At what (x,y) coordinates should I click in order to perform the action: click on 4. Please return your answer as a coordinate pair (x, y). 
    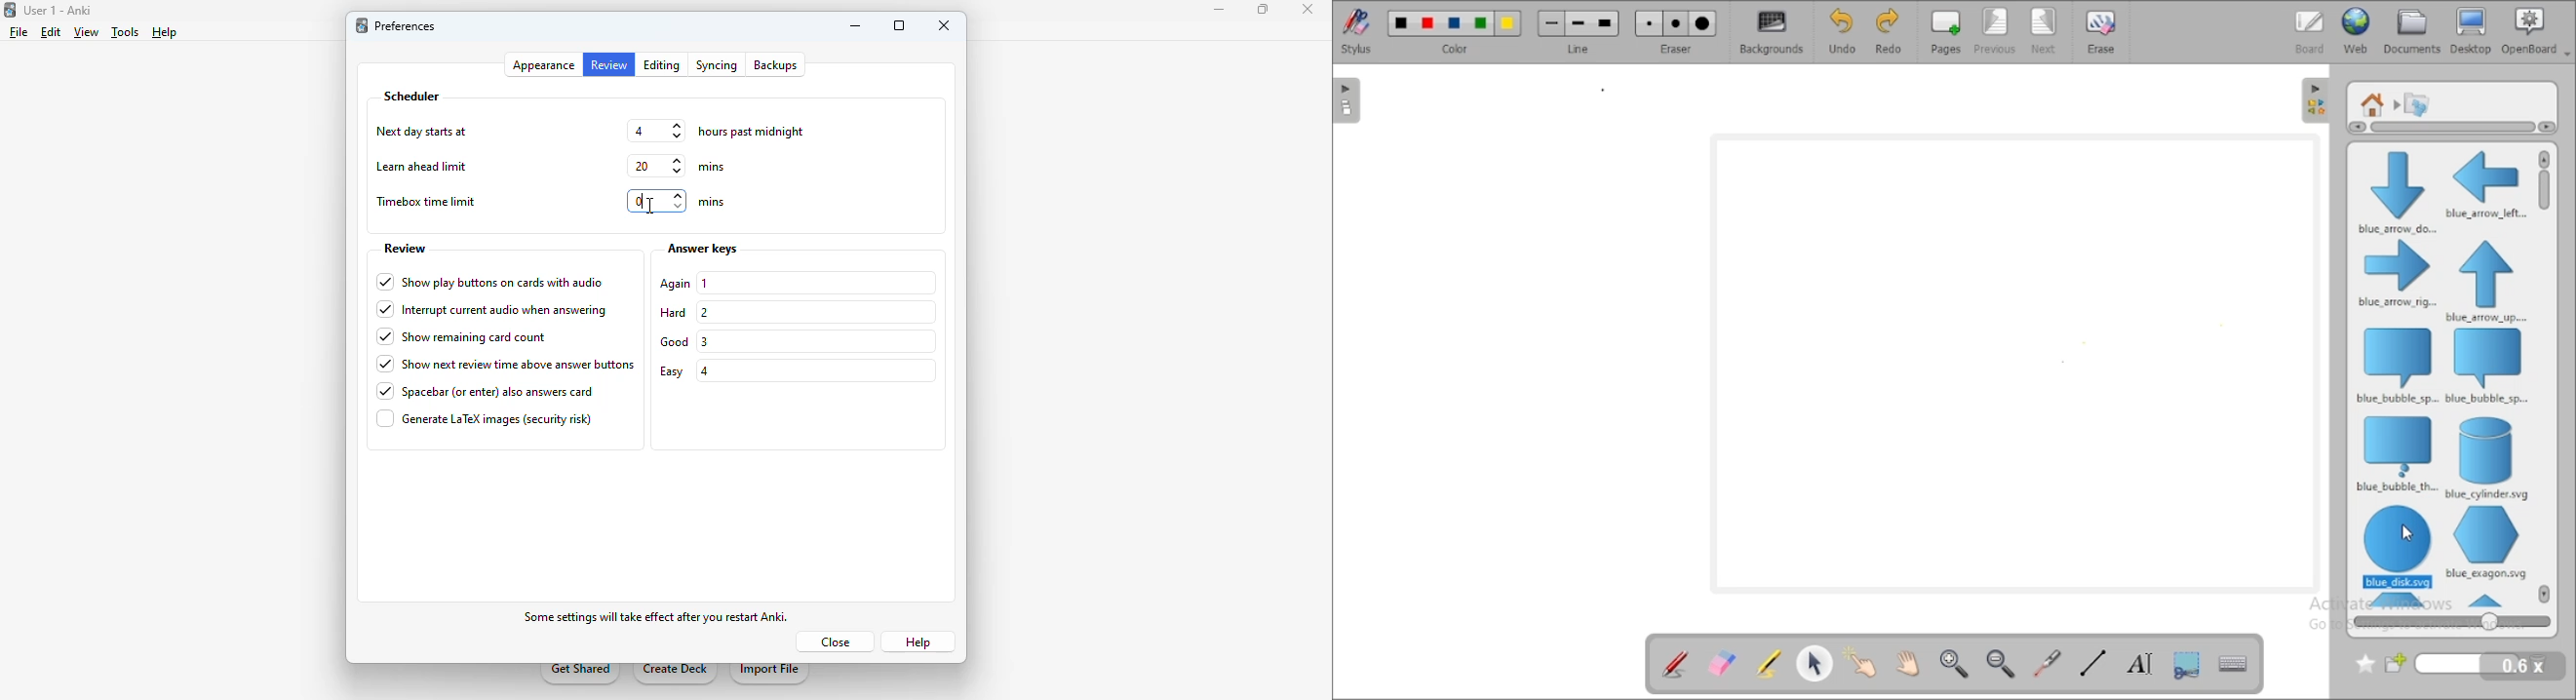
    Looking at the image, I should click on (703, 371).